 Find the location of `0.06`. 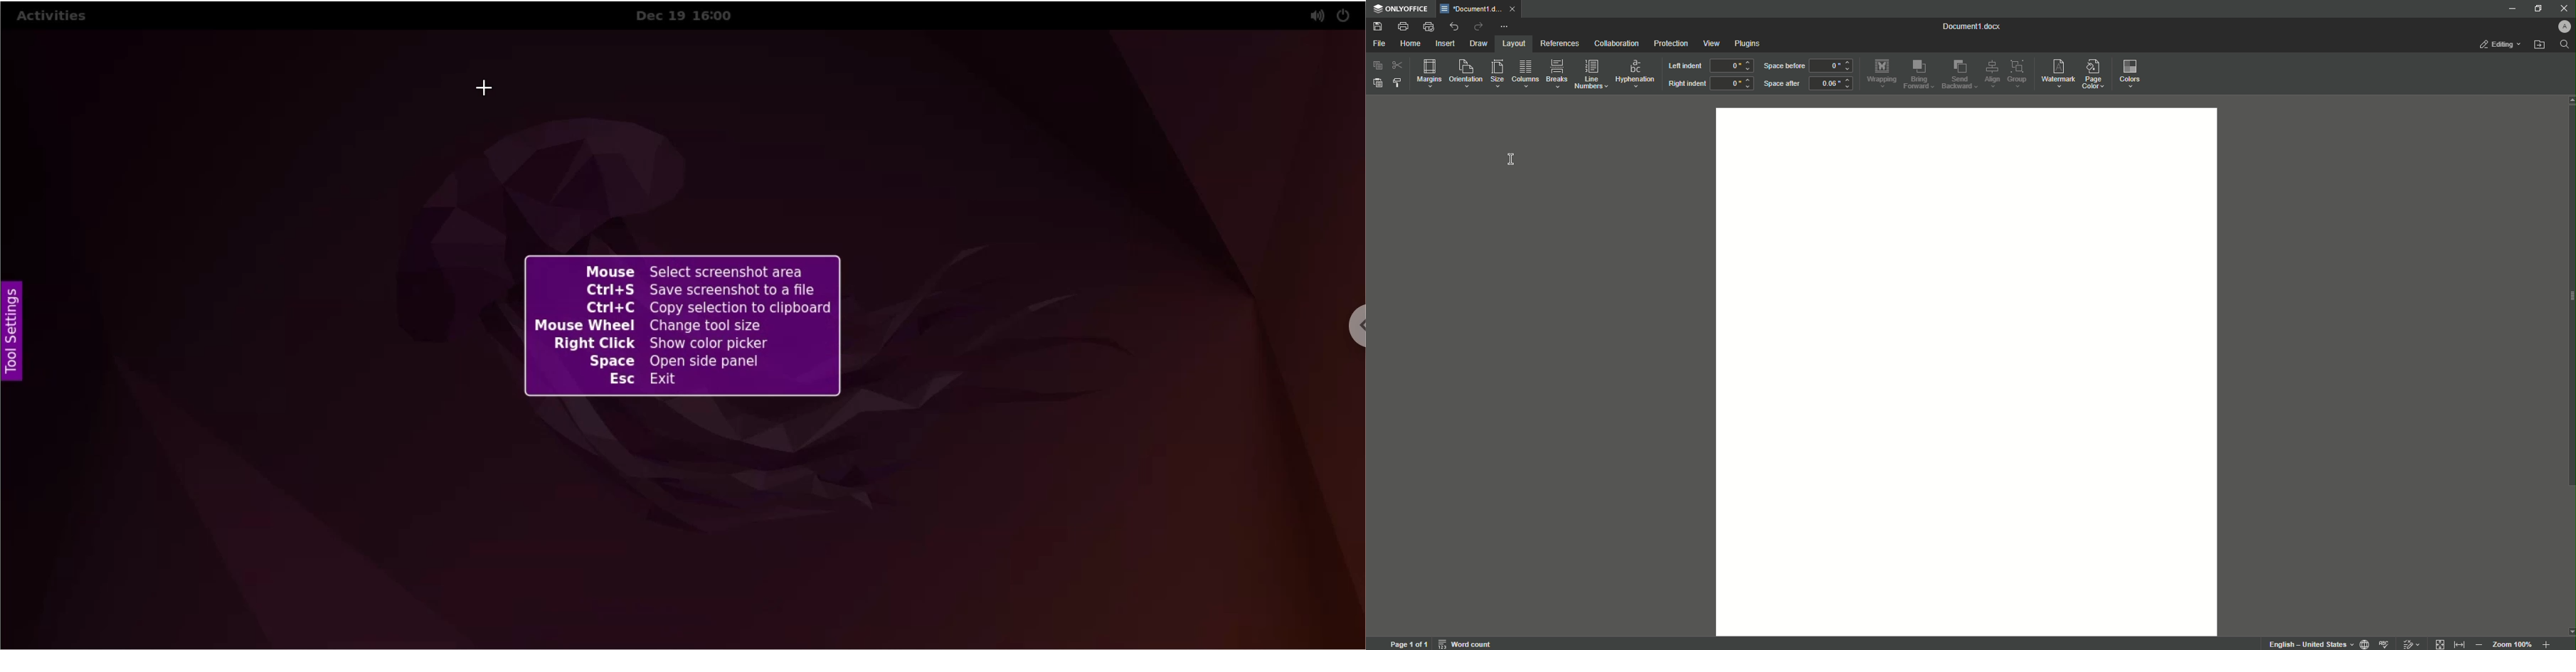

0.06 is located at coordinates (1833, 85).